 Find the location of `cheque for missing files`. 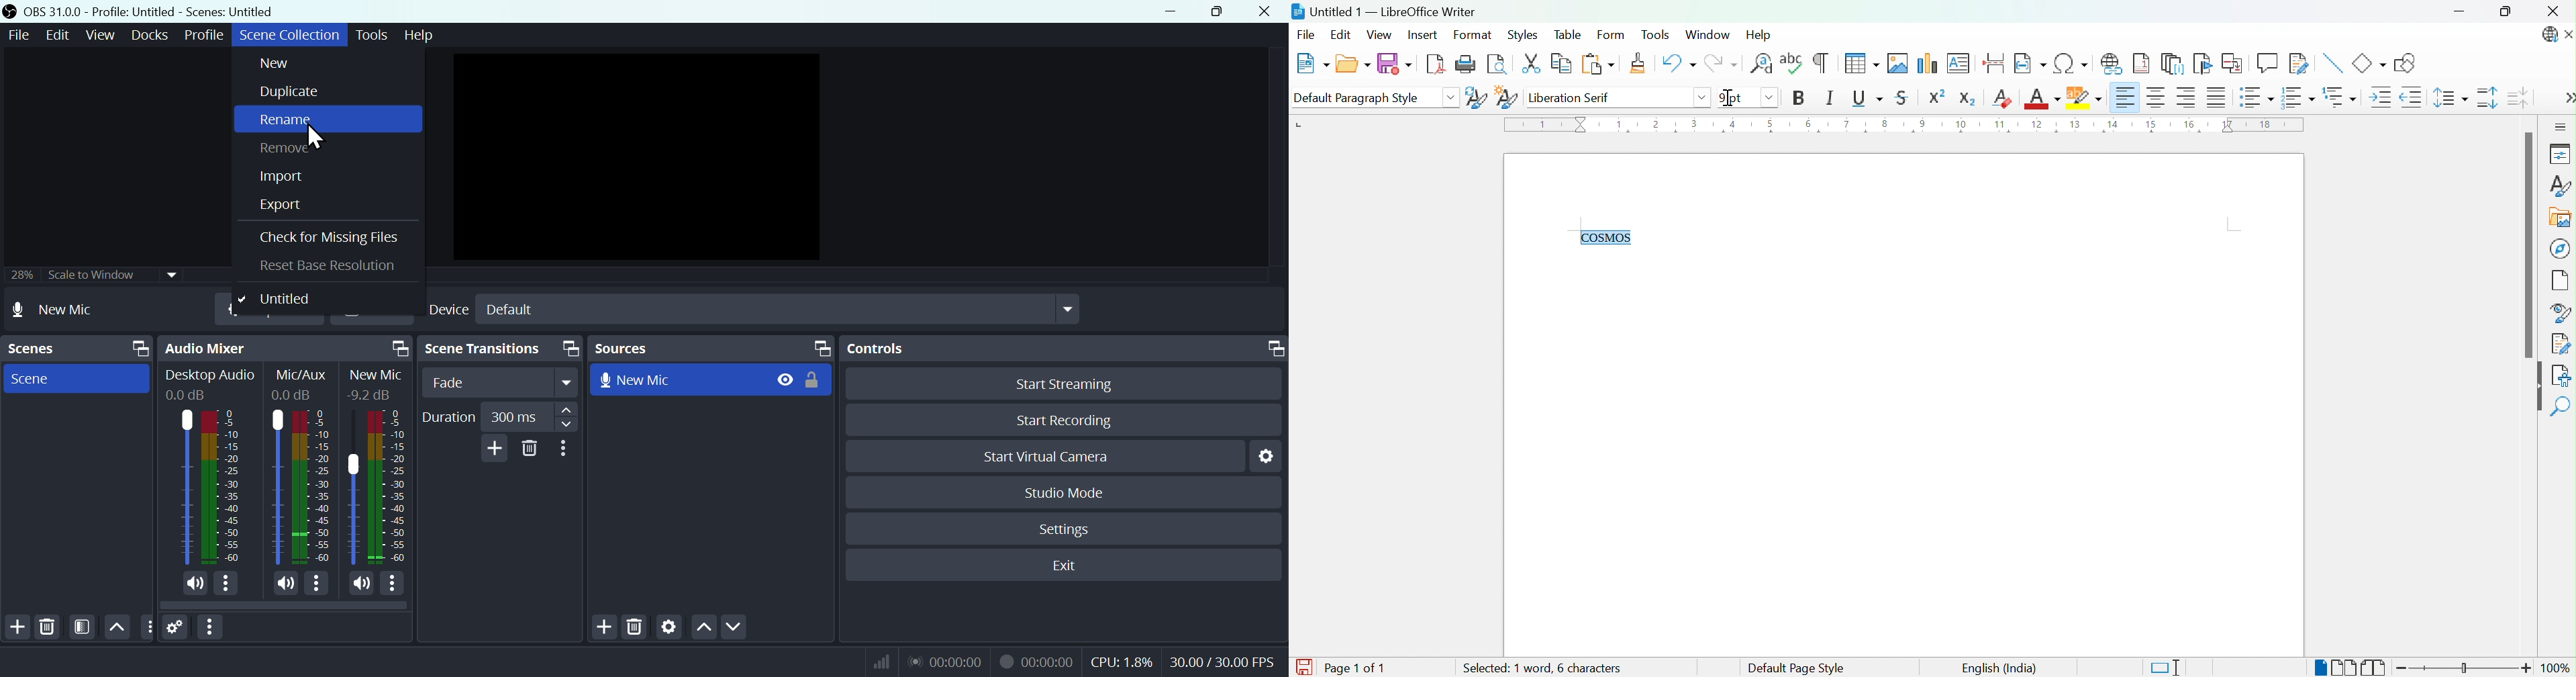

cheque for missing files is located at coordinates (330, 238).